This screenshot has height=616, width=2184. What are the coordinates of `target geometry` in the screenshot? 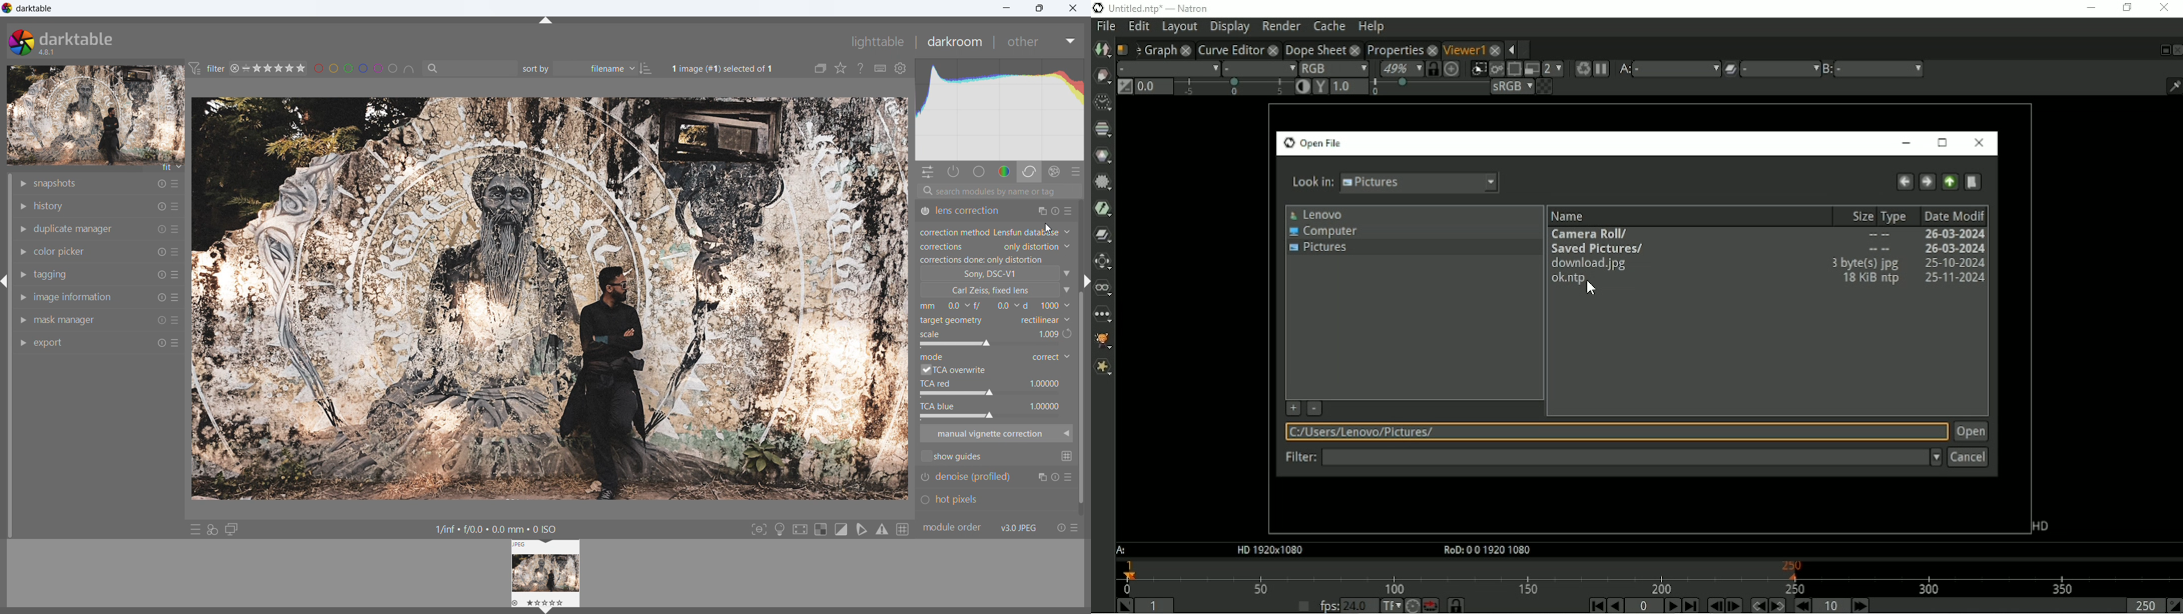 It's located at (954, 320).